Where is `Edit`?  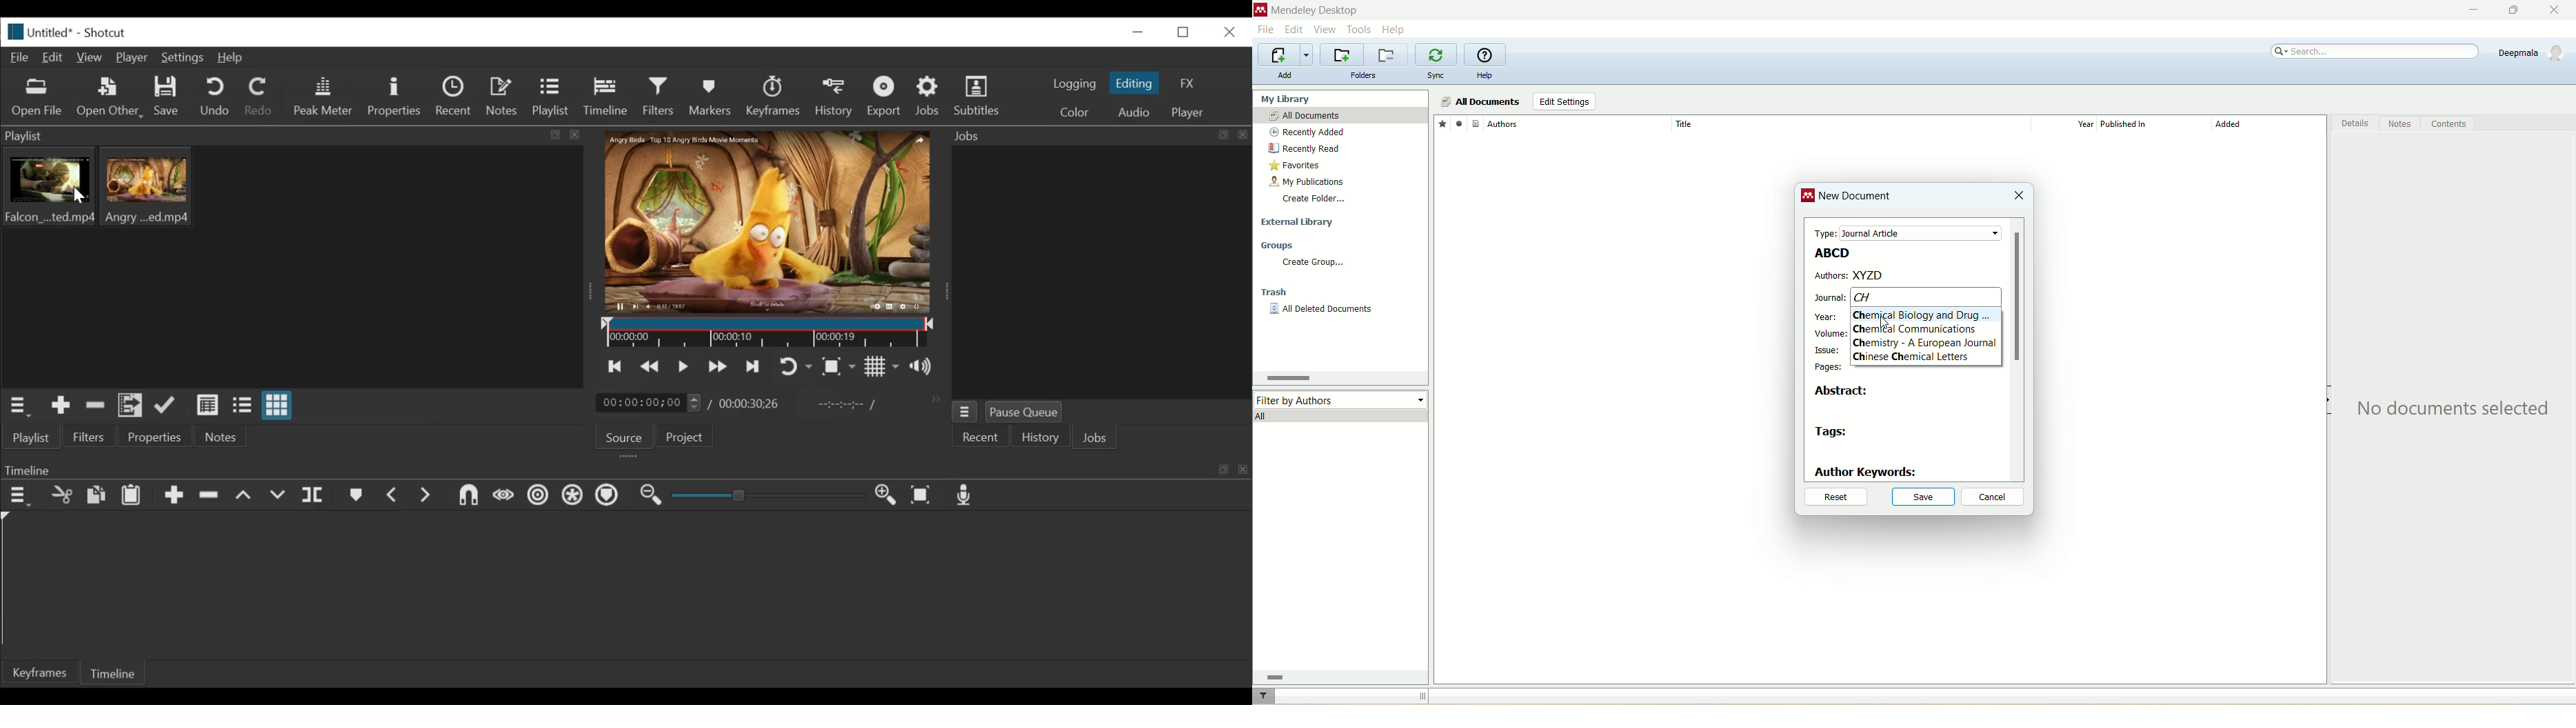
Edit is located at coordinates (55, 56).